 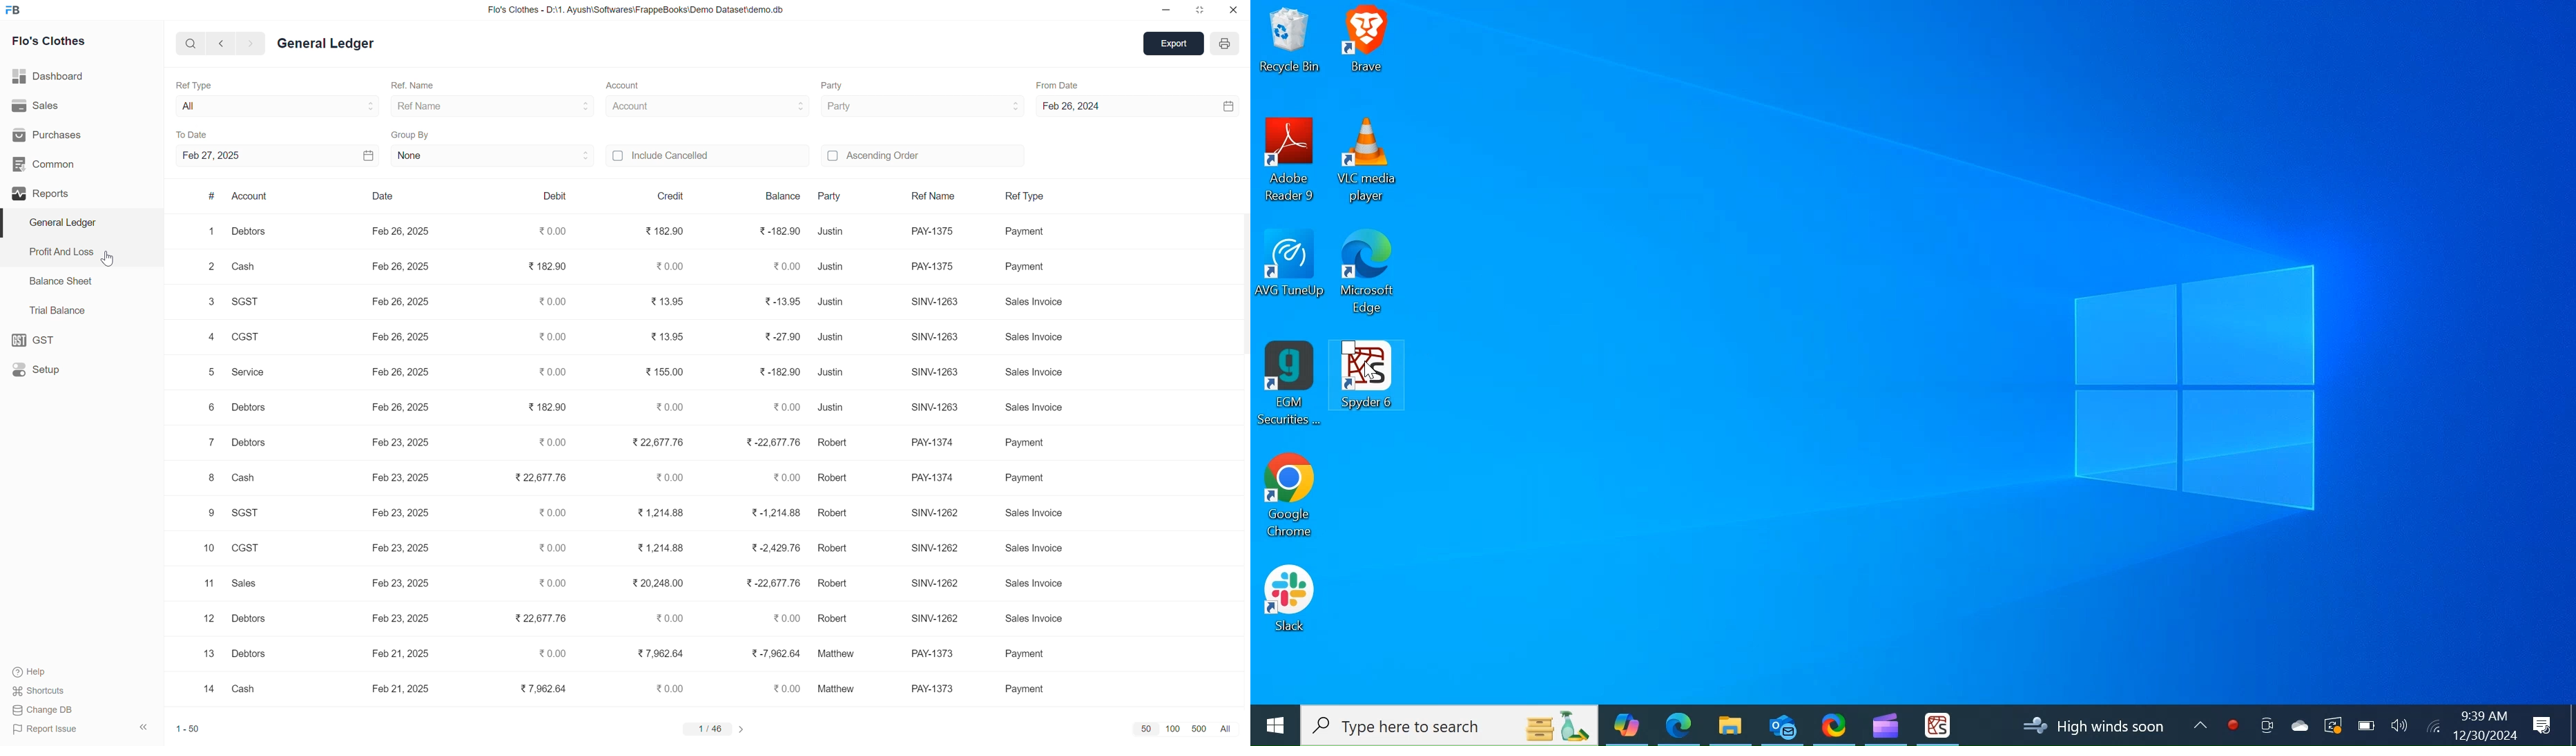 What do you see at coordinates (746, 732) in the screenshot?
I see `> next page` at bounding box center [746, 732].